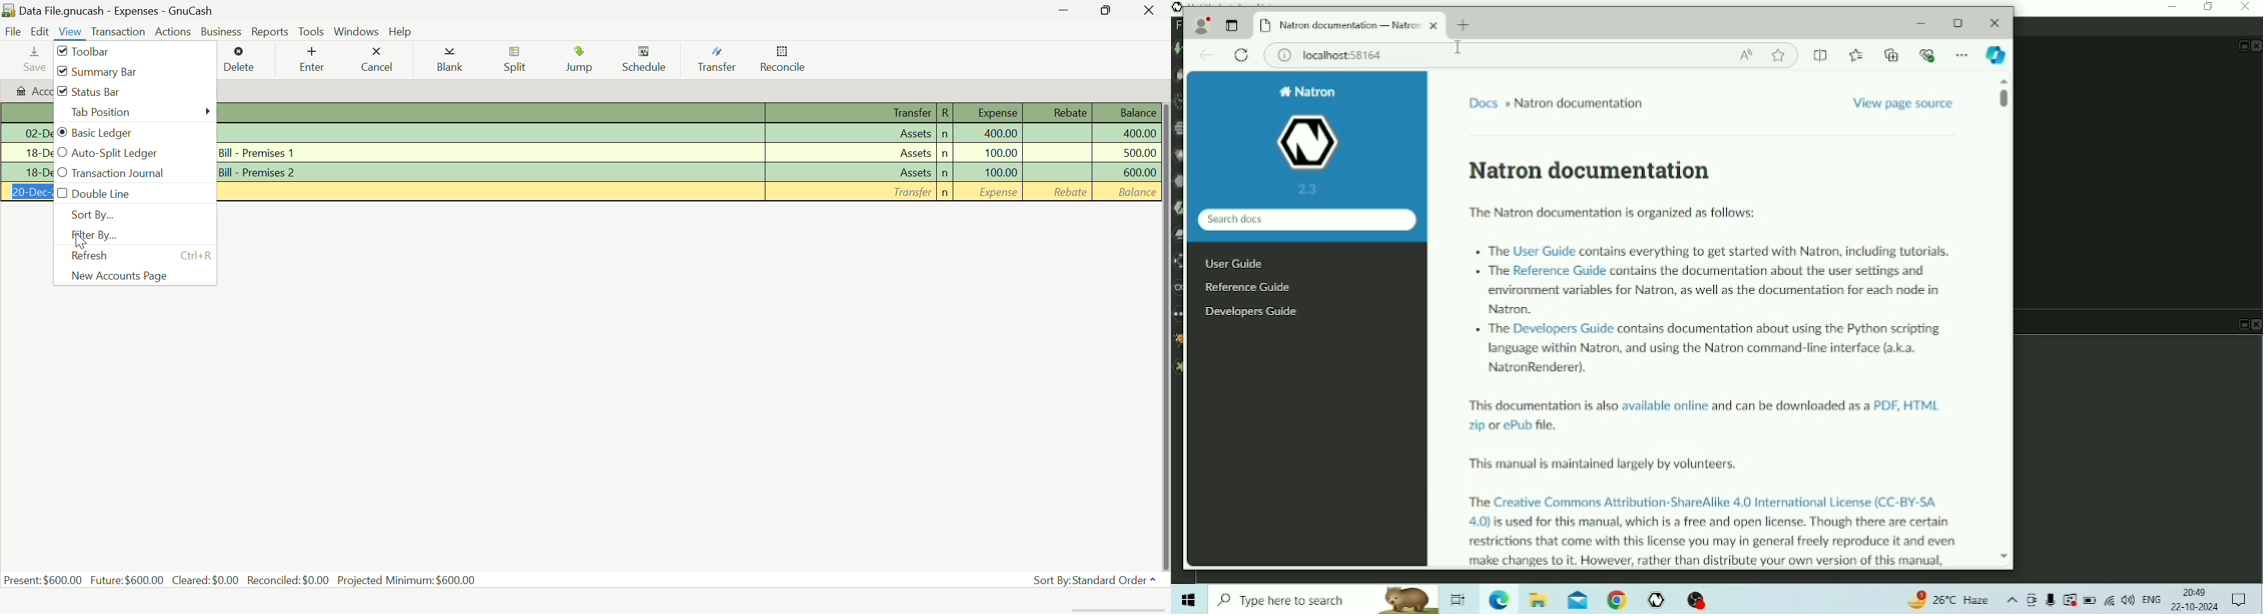 The image size is (2268, 616). Describe the element at coordinates (1127, 192) in the screenshot. I see `Balance` at that location.